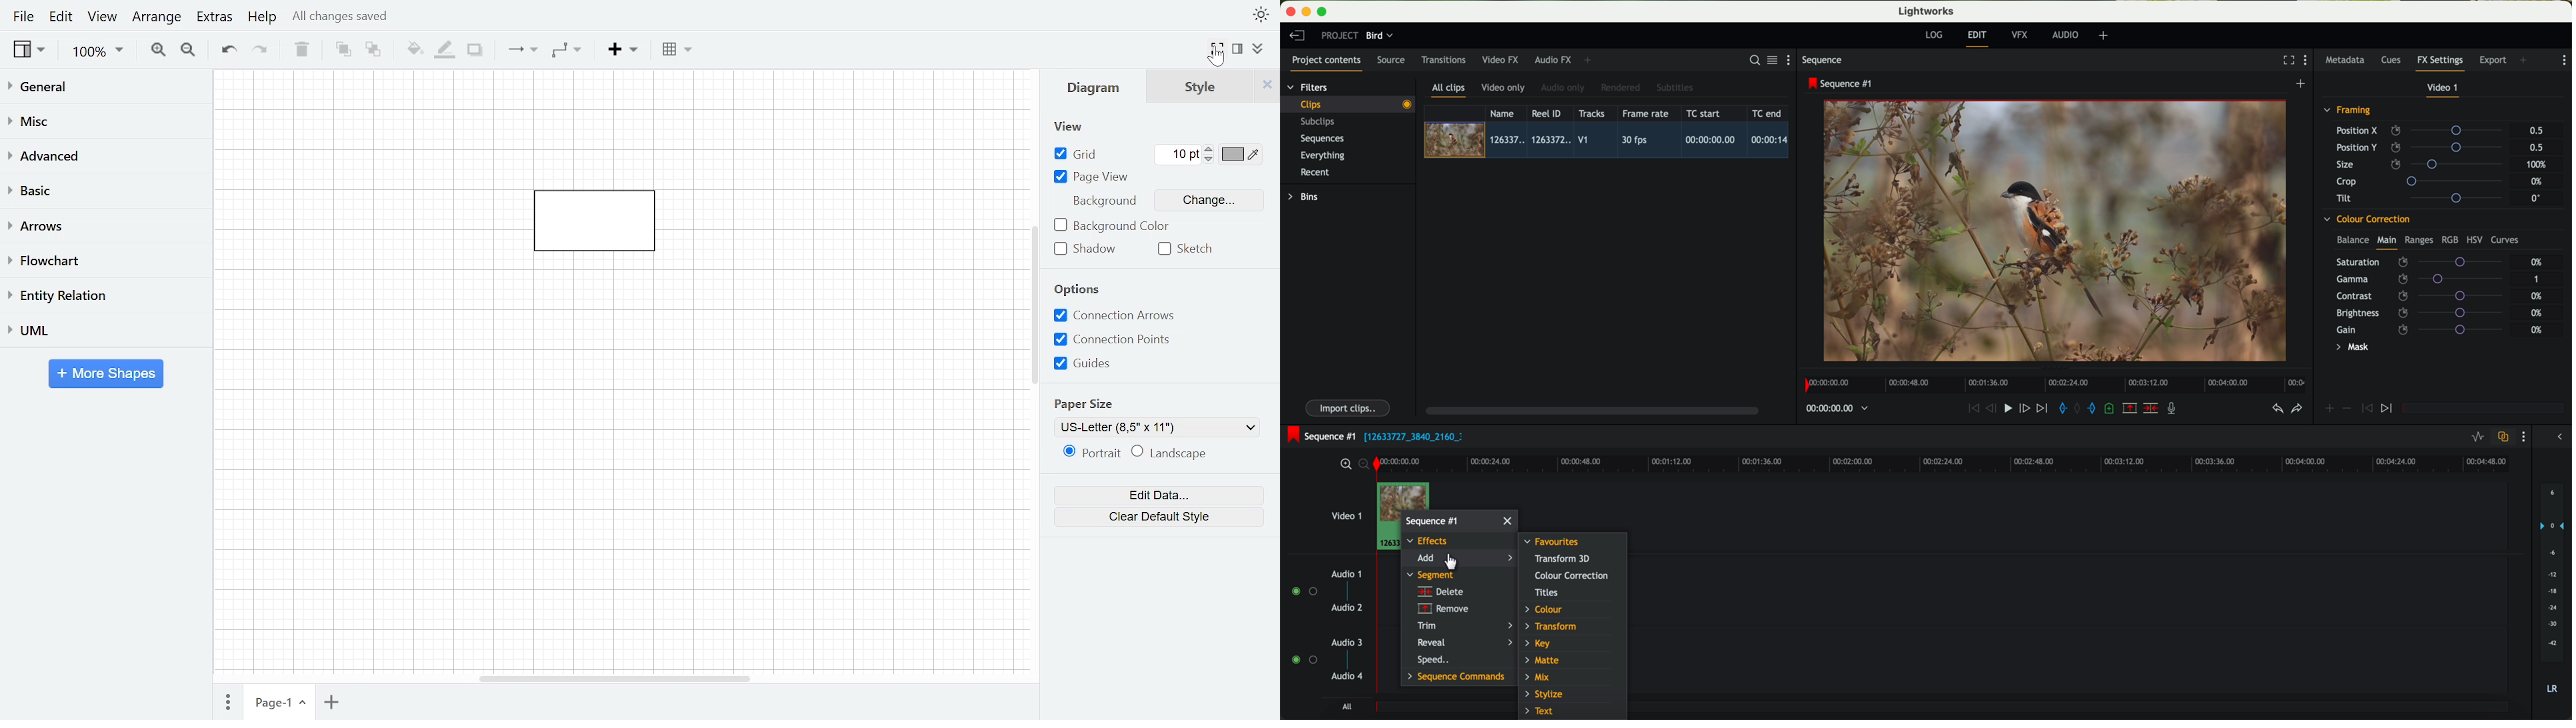 This screenshot has height=728, width=2576. Describe the element at coordinates (1090, 249) in the screenshot. I see `shadow` at that location.